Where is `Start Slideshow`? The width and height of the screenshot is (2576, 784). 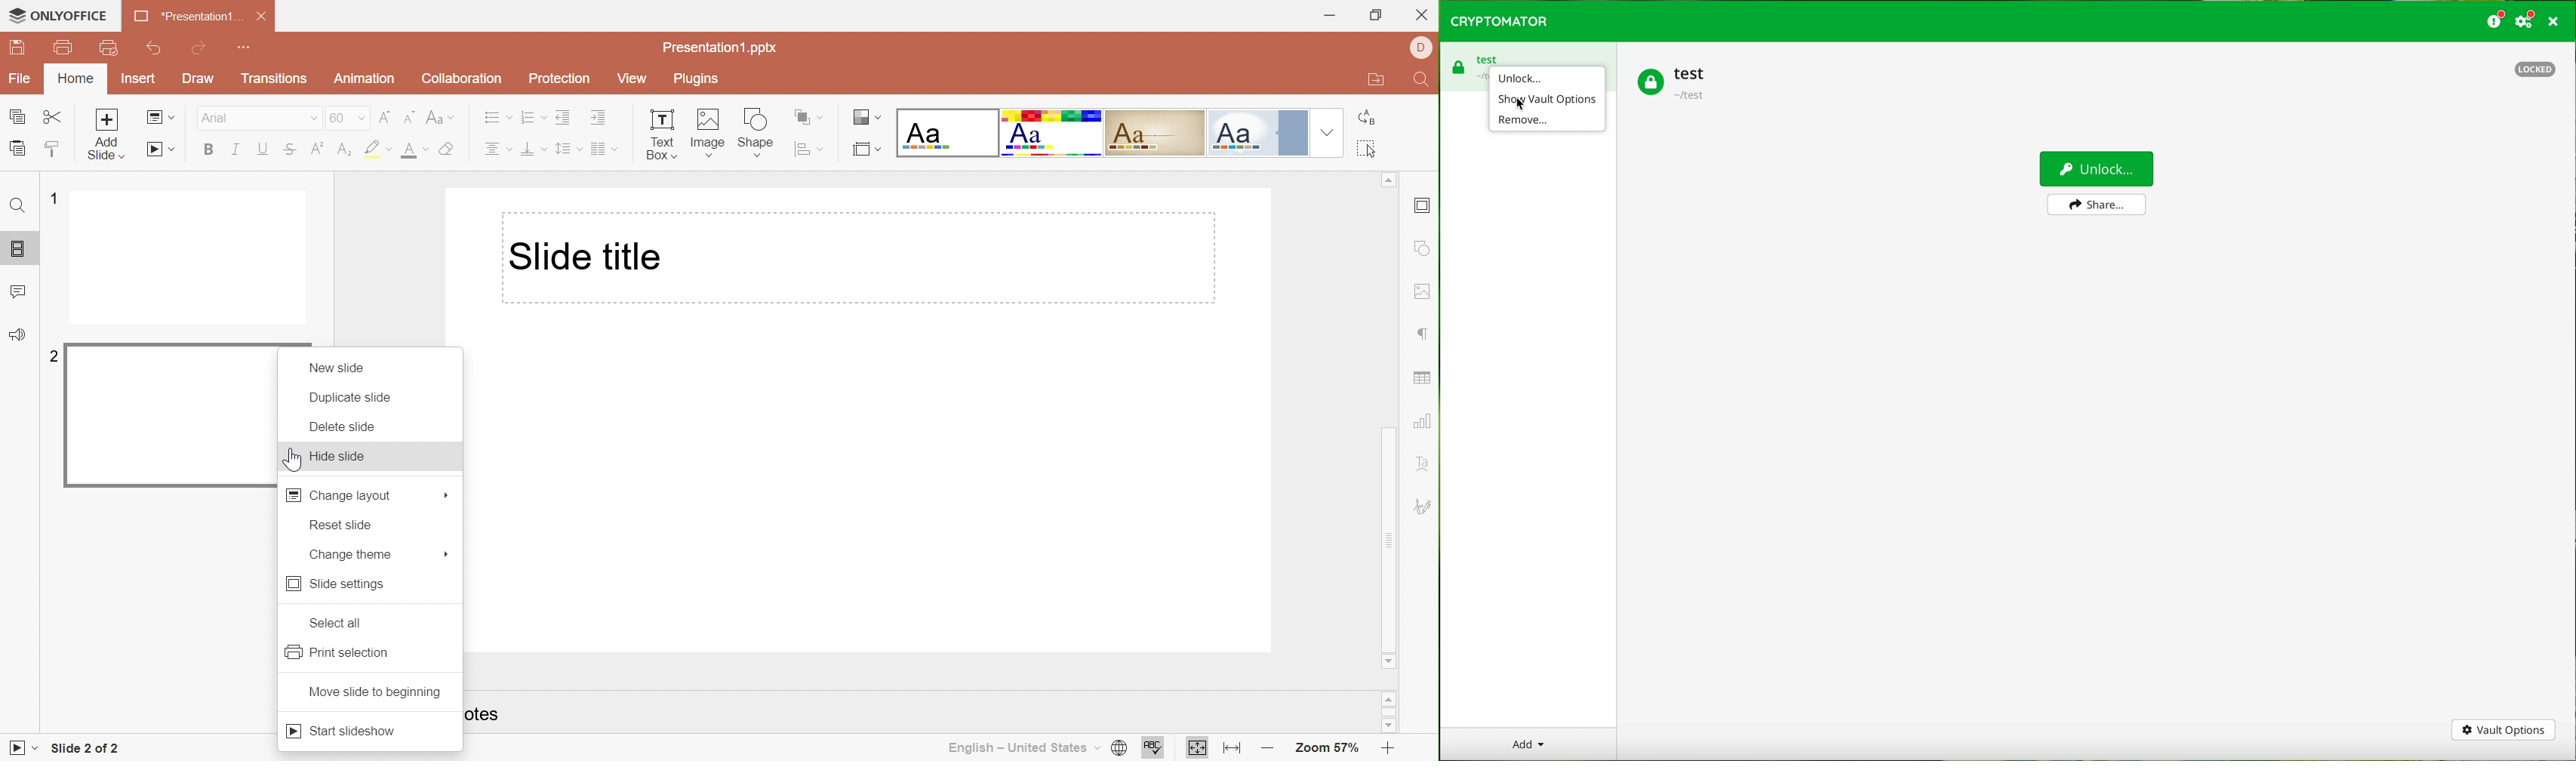
Start Slideshow is located at coordinates (160, 150).